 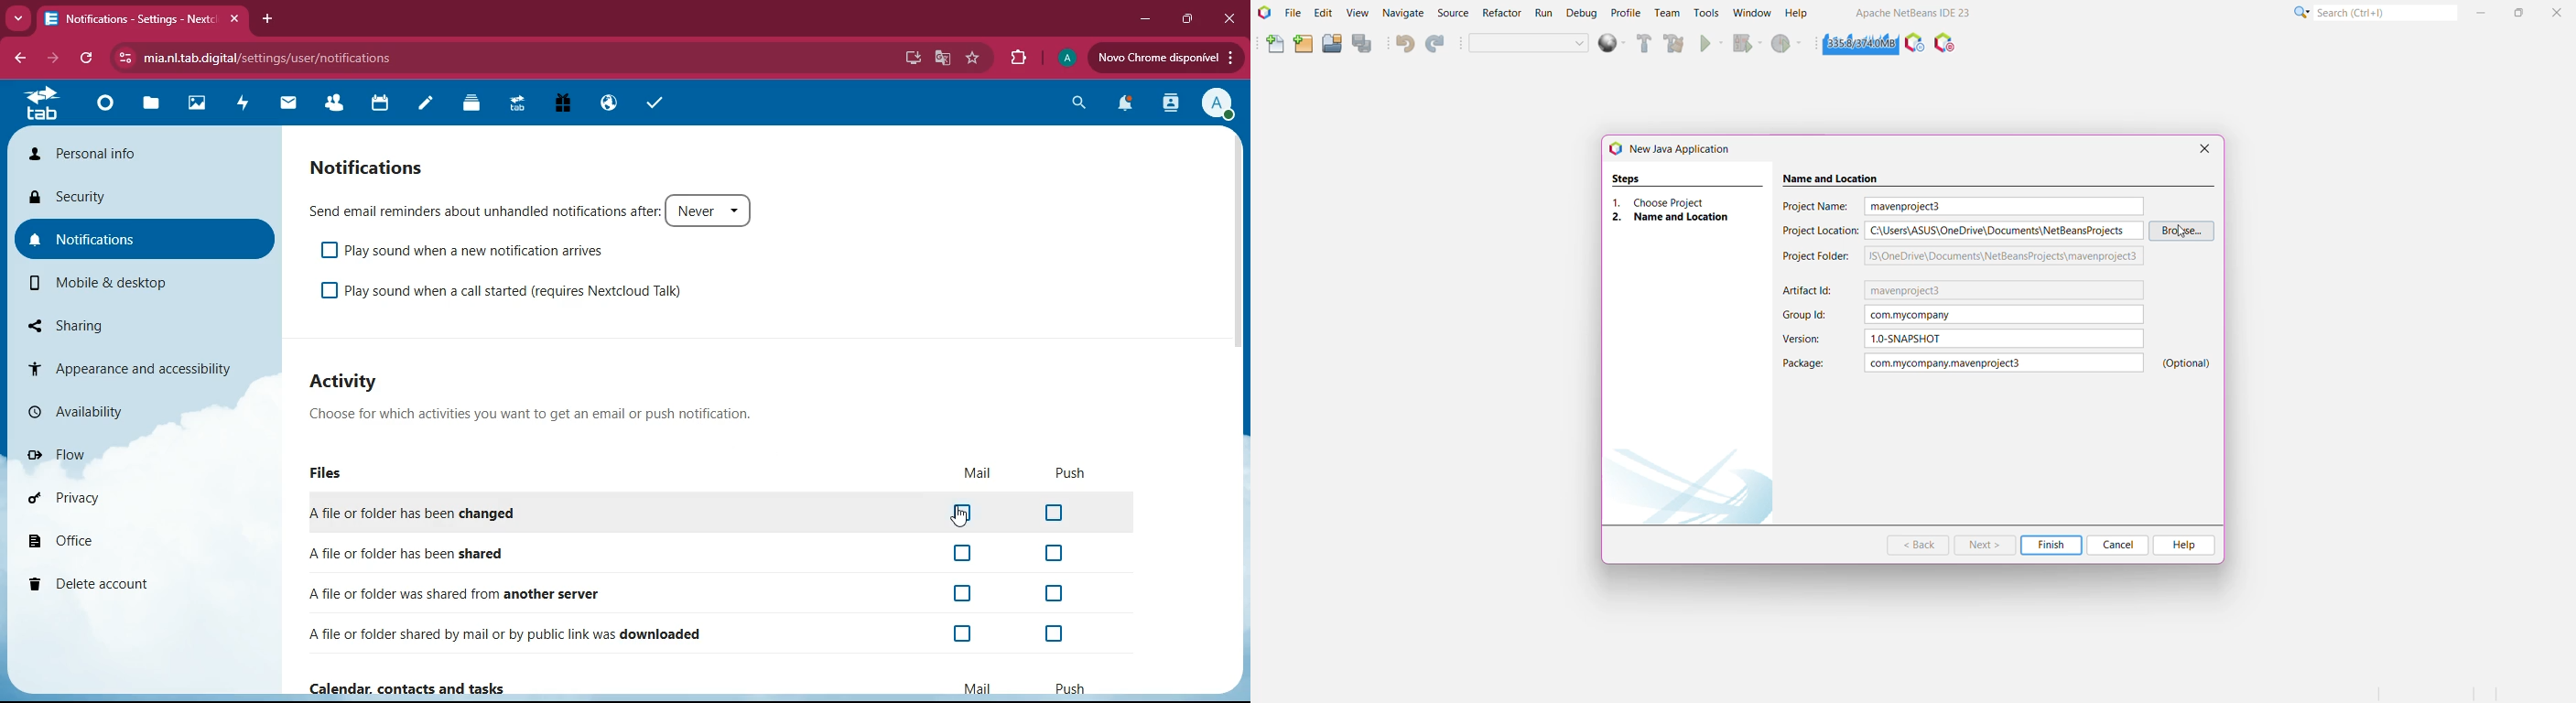 I want to click on tab, so click(x=141, y=19).